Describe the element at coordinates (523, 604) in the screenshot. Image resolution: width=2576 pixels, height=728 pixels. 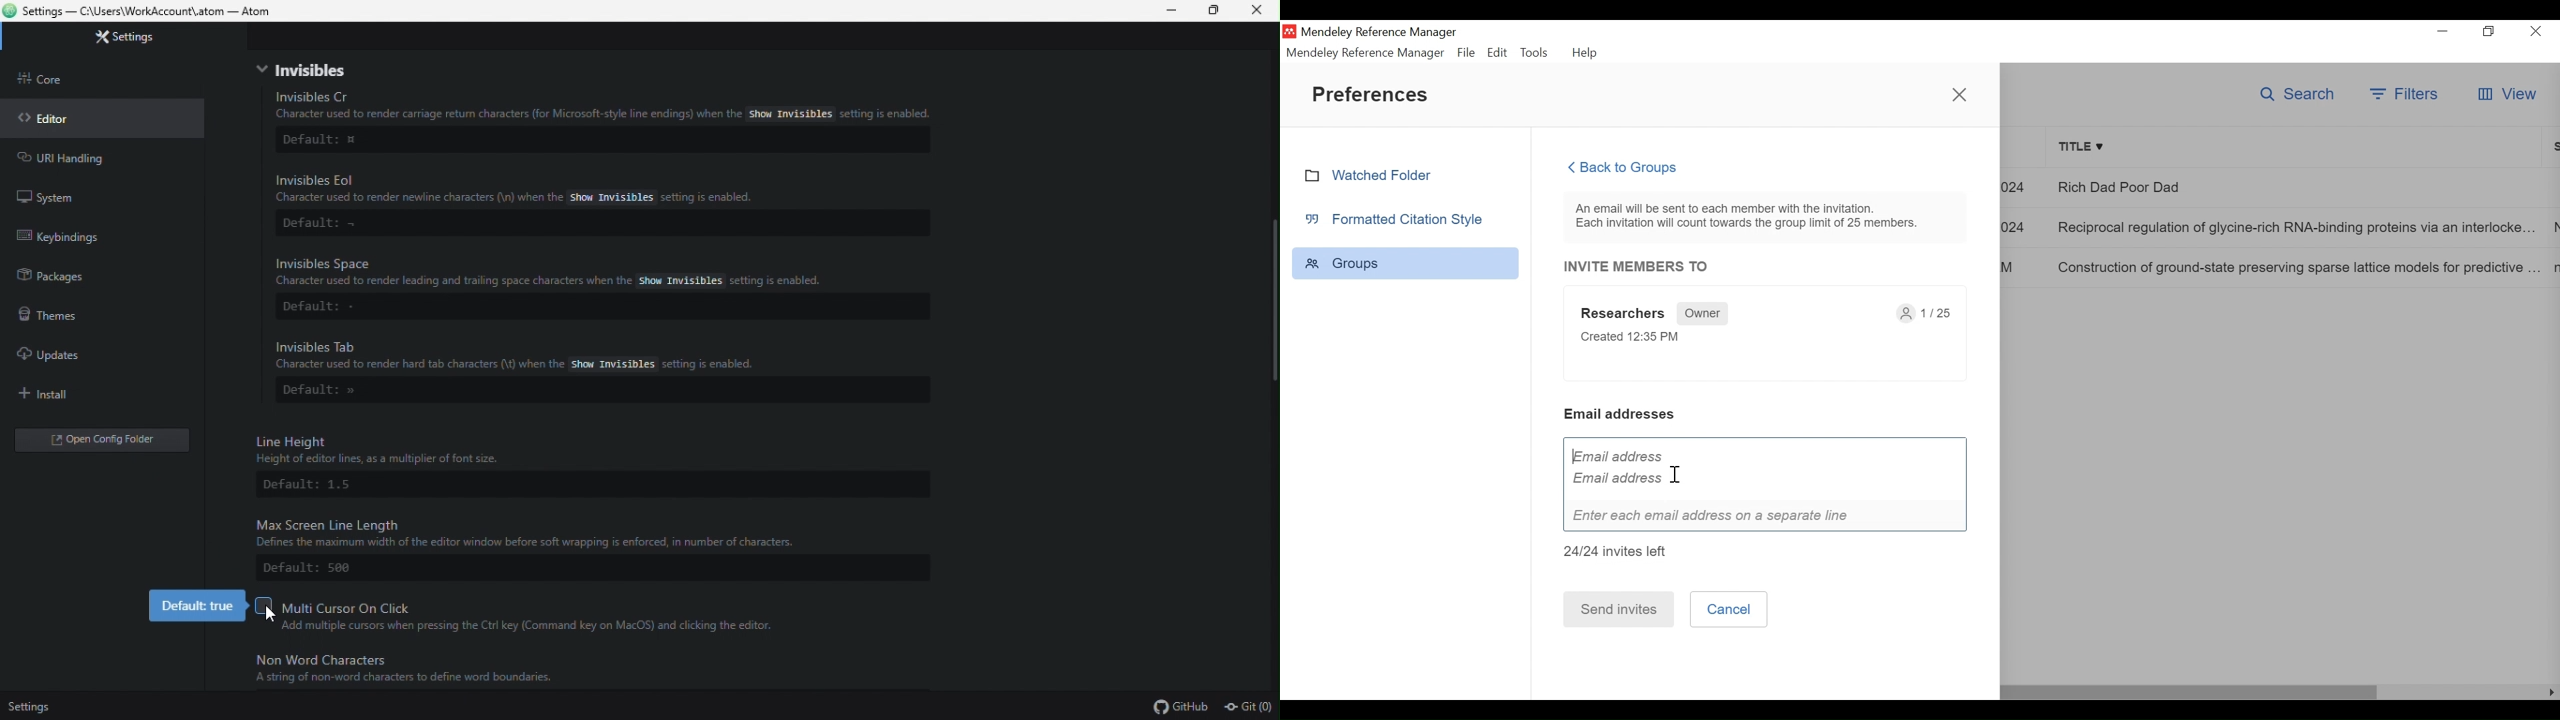
I see `multi cursor on click( disabled)` at that location.